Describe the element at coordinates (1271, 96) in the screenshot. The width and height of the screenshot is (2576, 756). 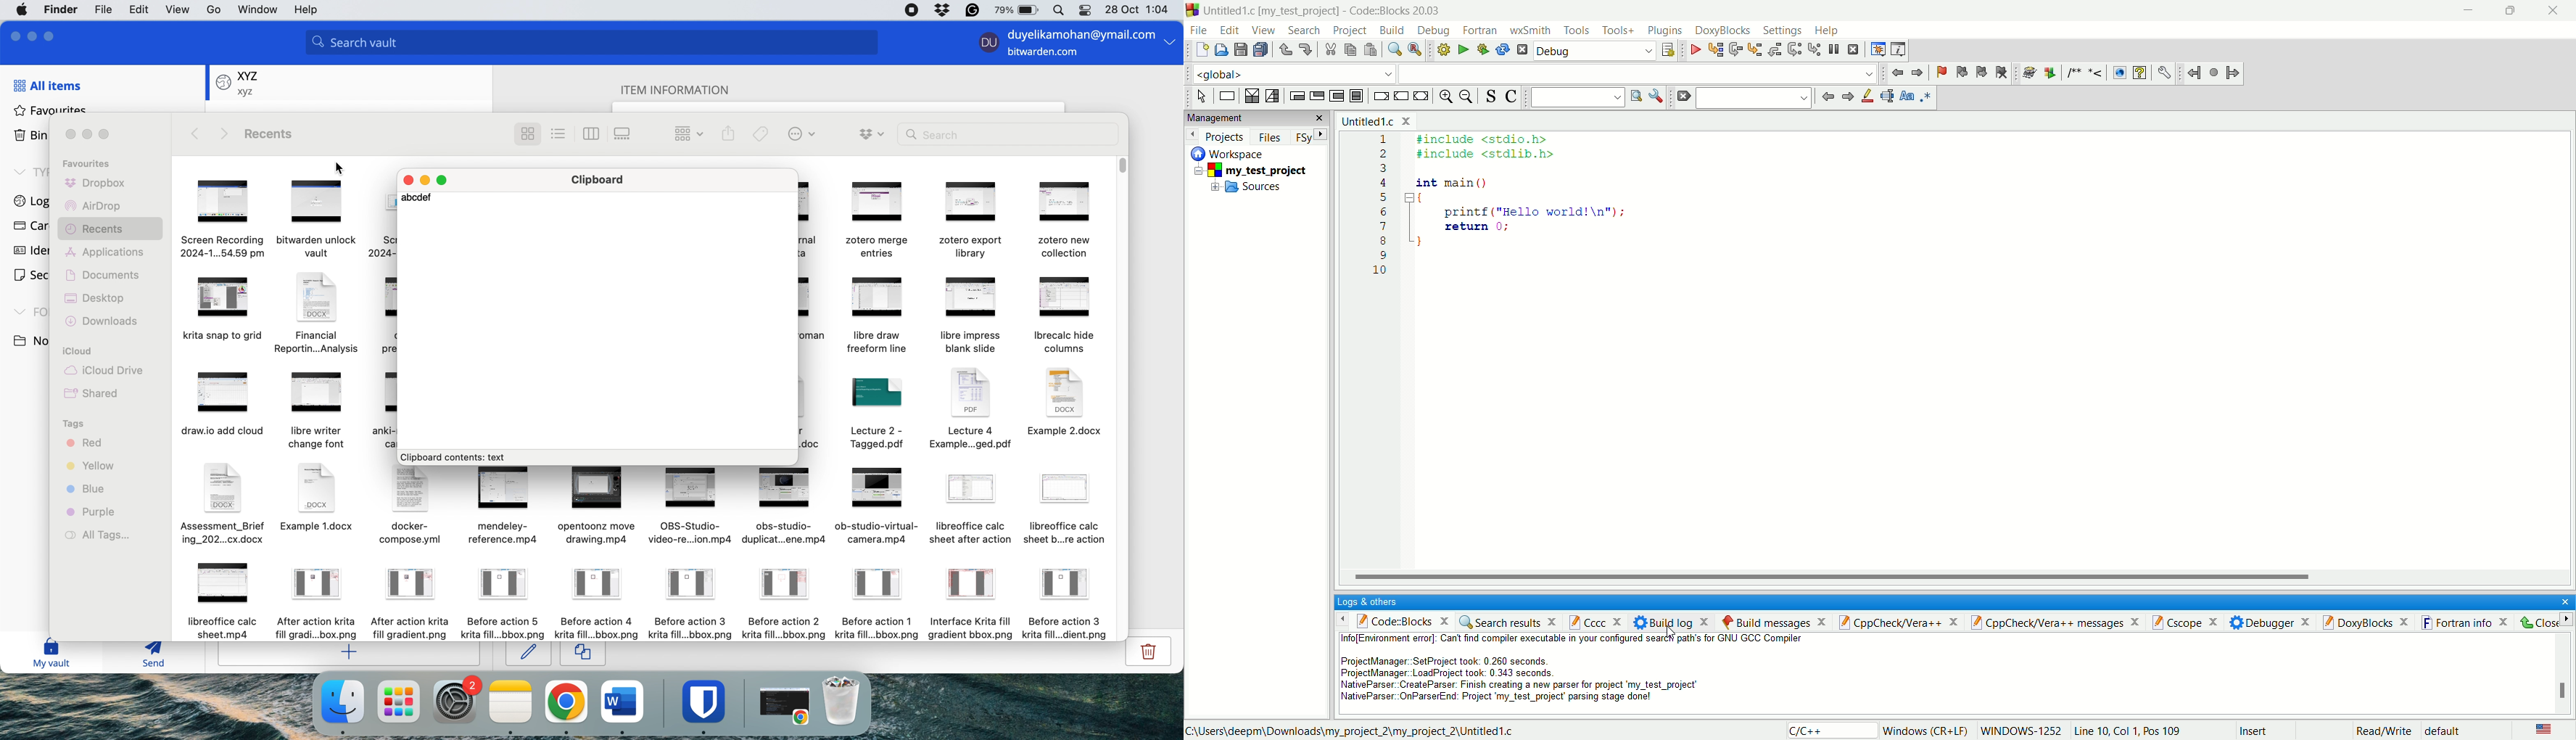
I see `selection` at that location.